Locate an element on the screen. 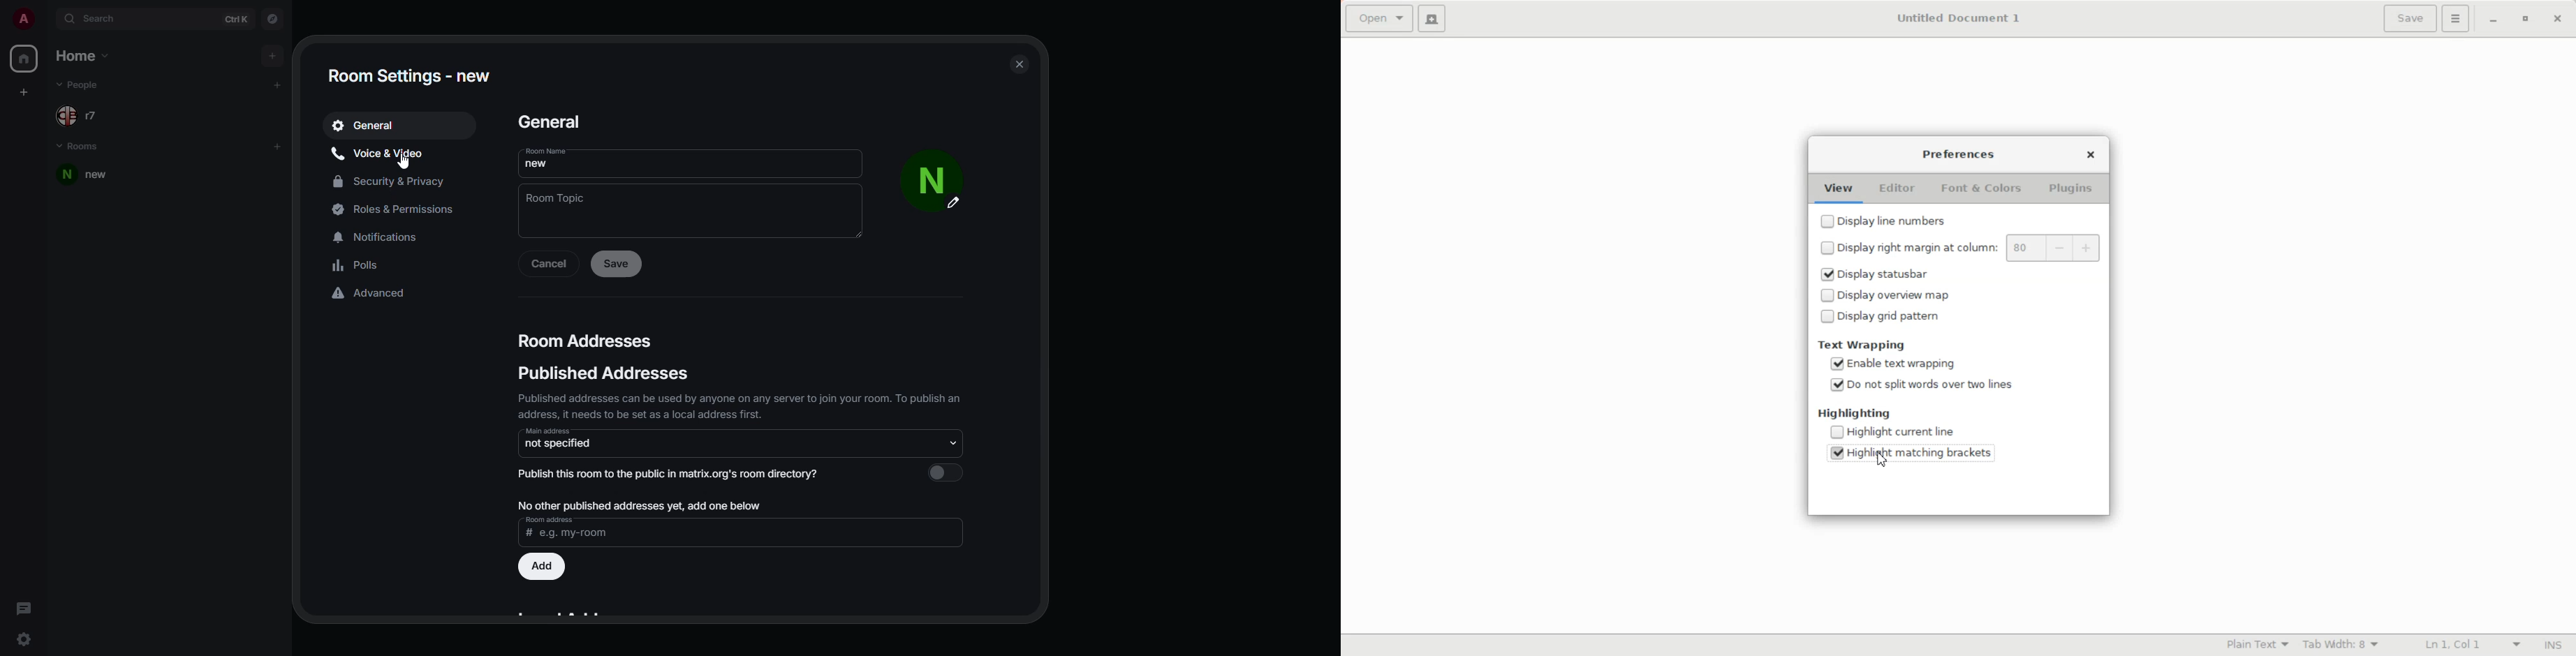 The height and width of the screenshot is (672, 2576). home is located at coordinates (84, 57).